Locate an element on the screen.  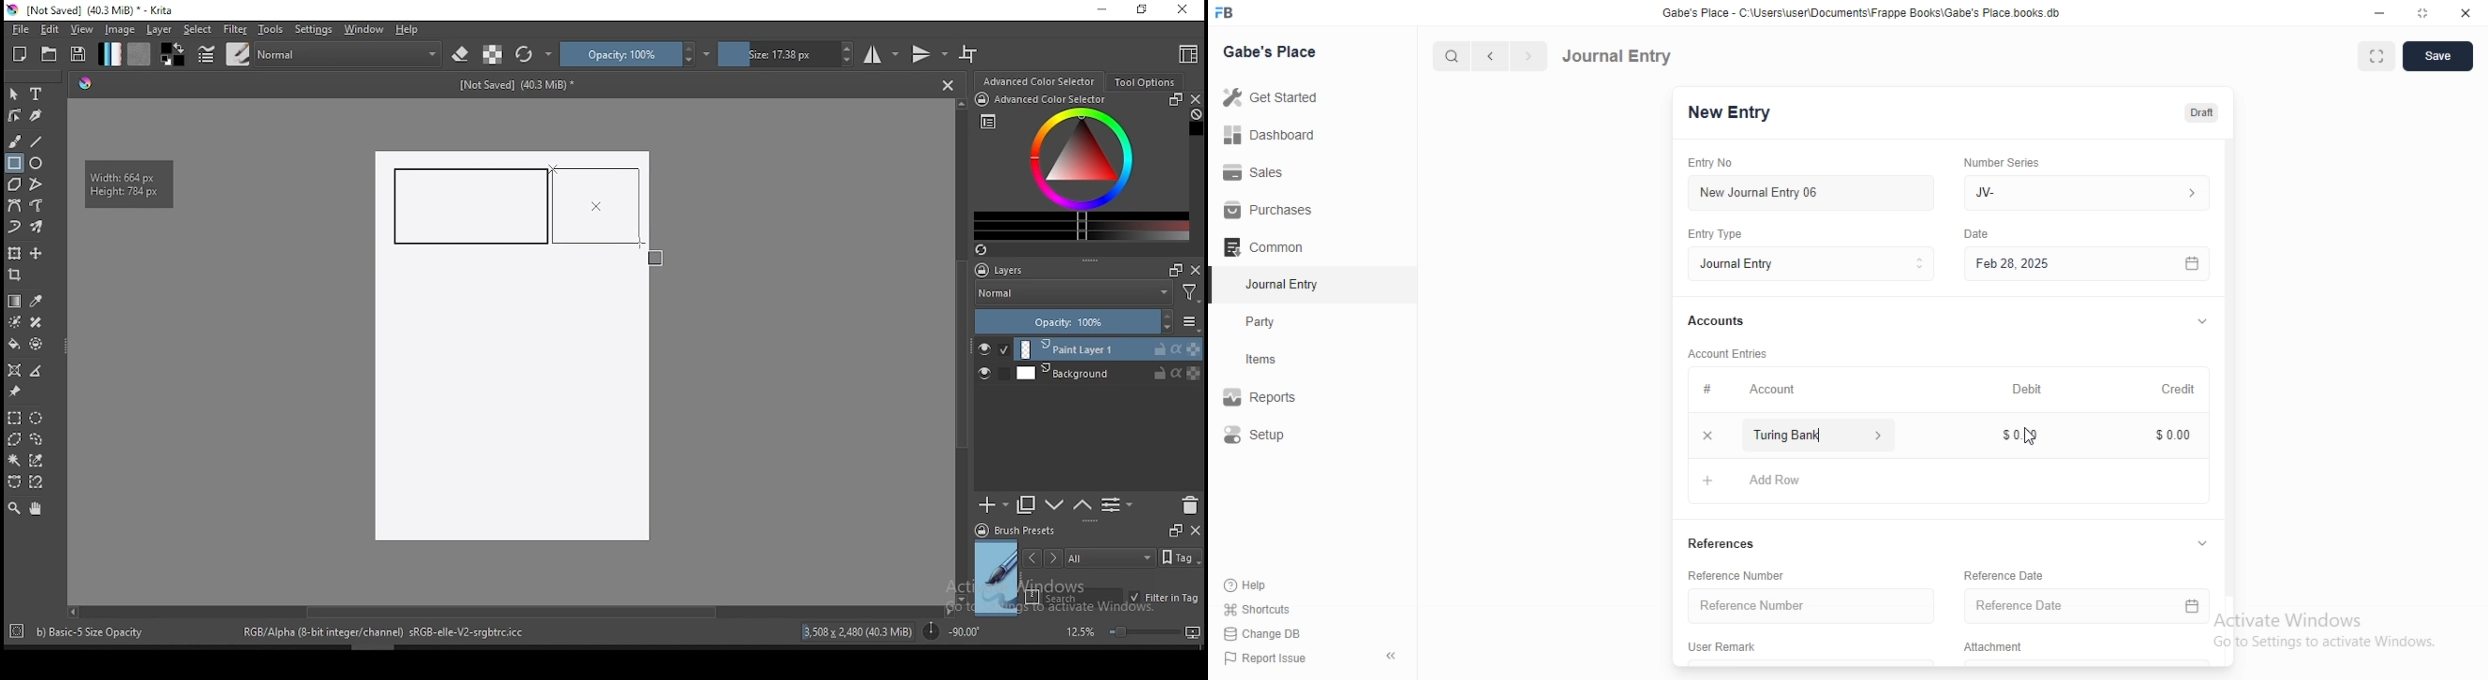
Journal Entry is located at coordinates (1273, 286).